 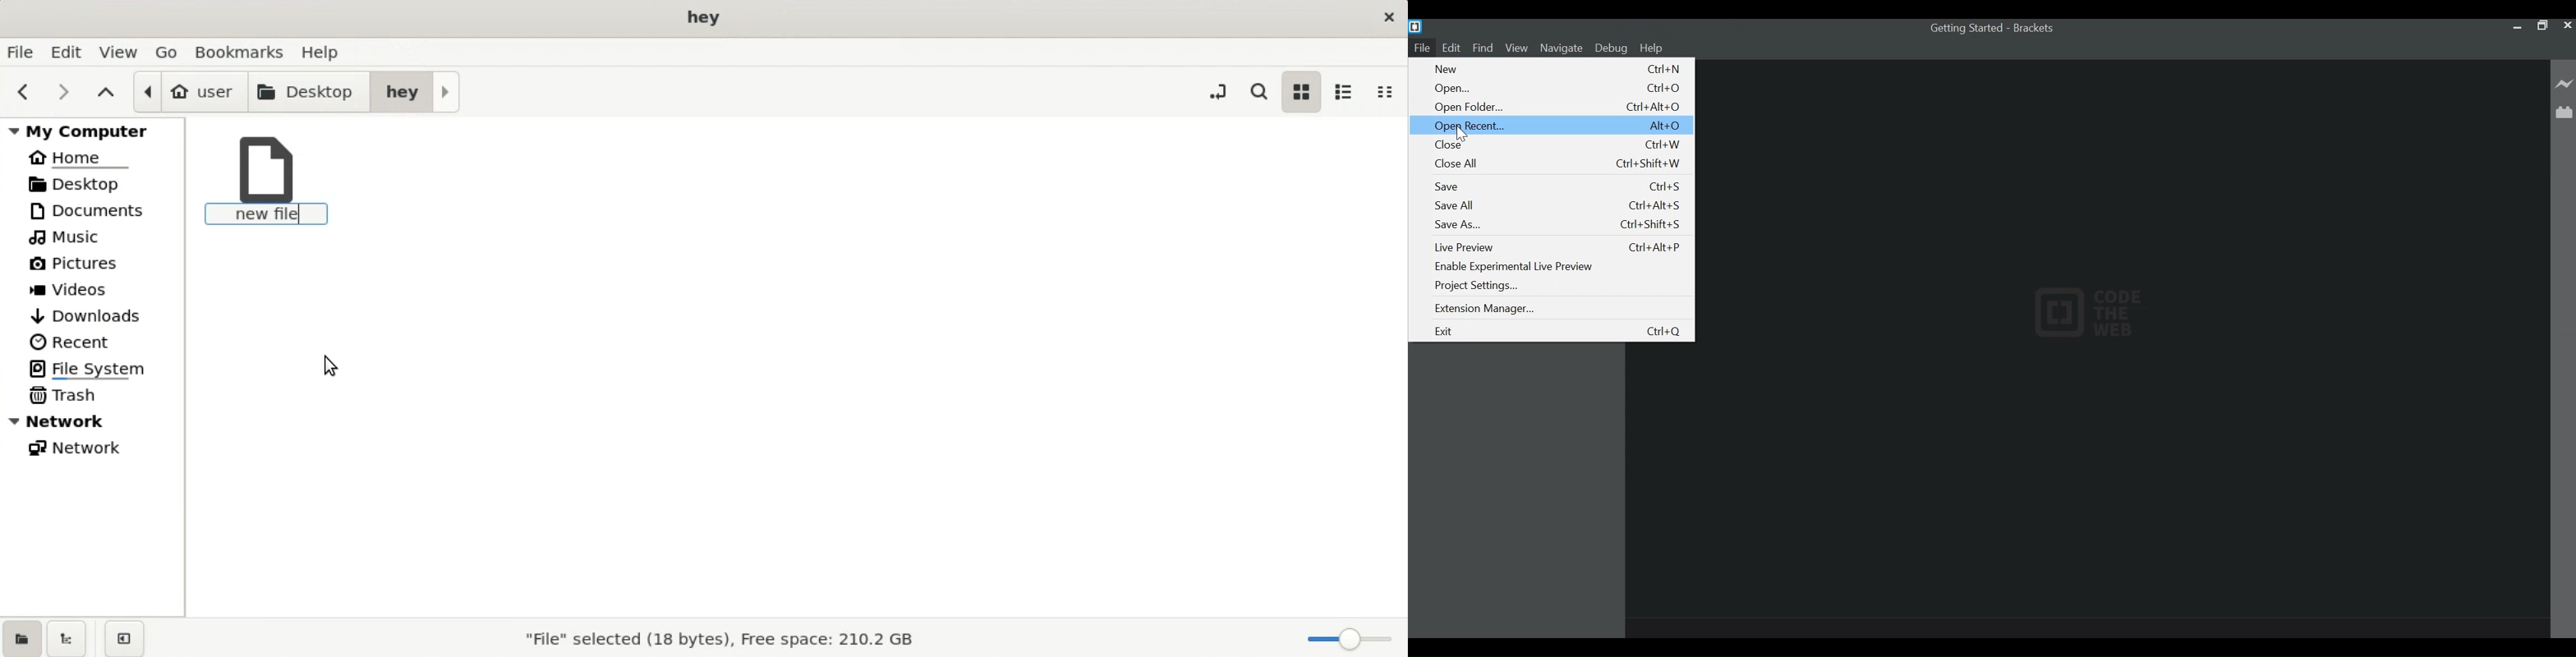 I want to click on Close, so click(x=2566, y=25).